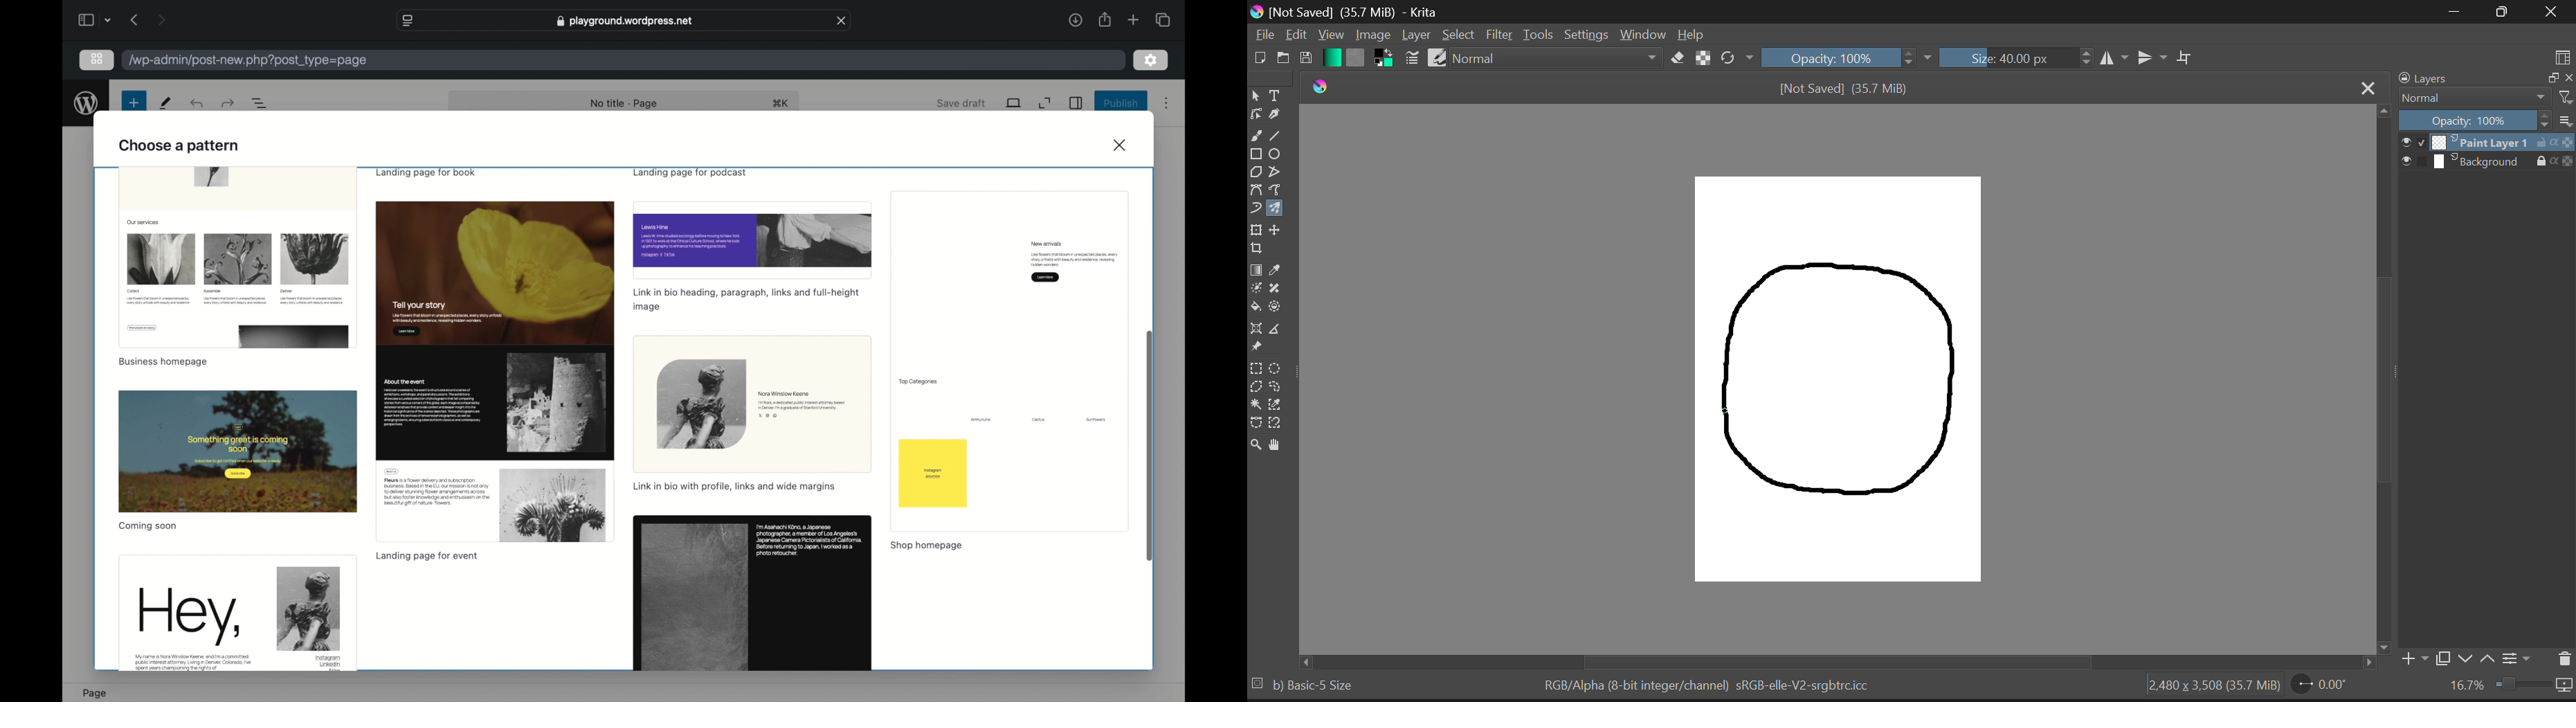  Describe the element at coordinates (260, 103) in the screenshot. I see `document overview` at that location.